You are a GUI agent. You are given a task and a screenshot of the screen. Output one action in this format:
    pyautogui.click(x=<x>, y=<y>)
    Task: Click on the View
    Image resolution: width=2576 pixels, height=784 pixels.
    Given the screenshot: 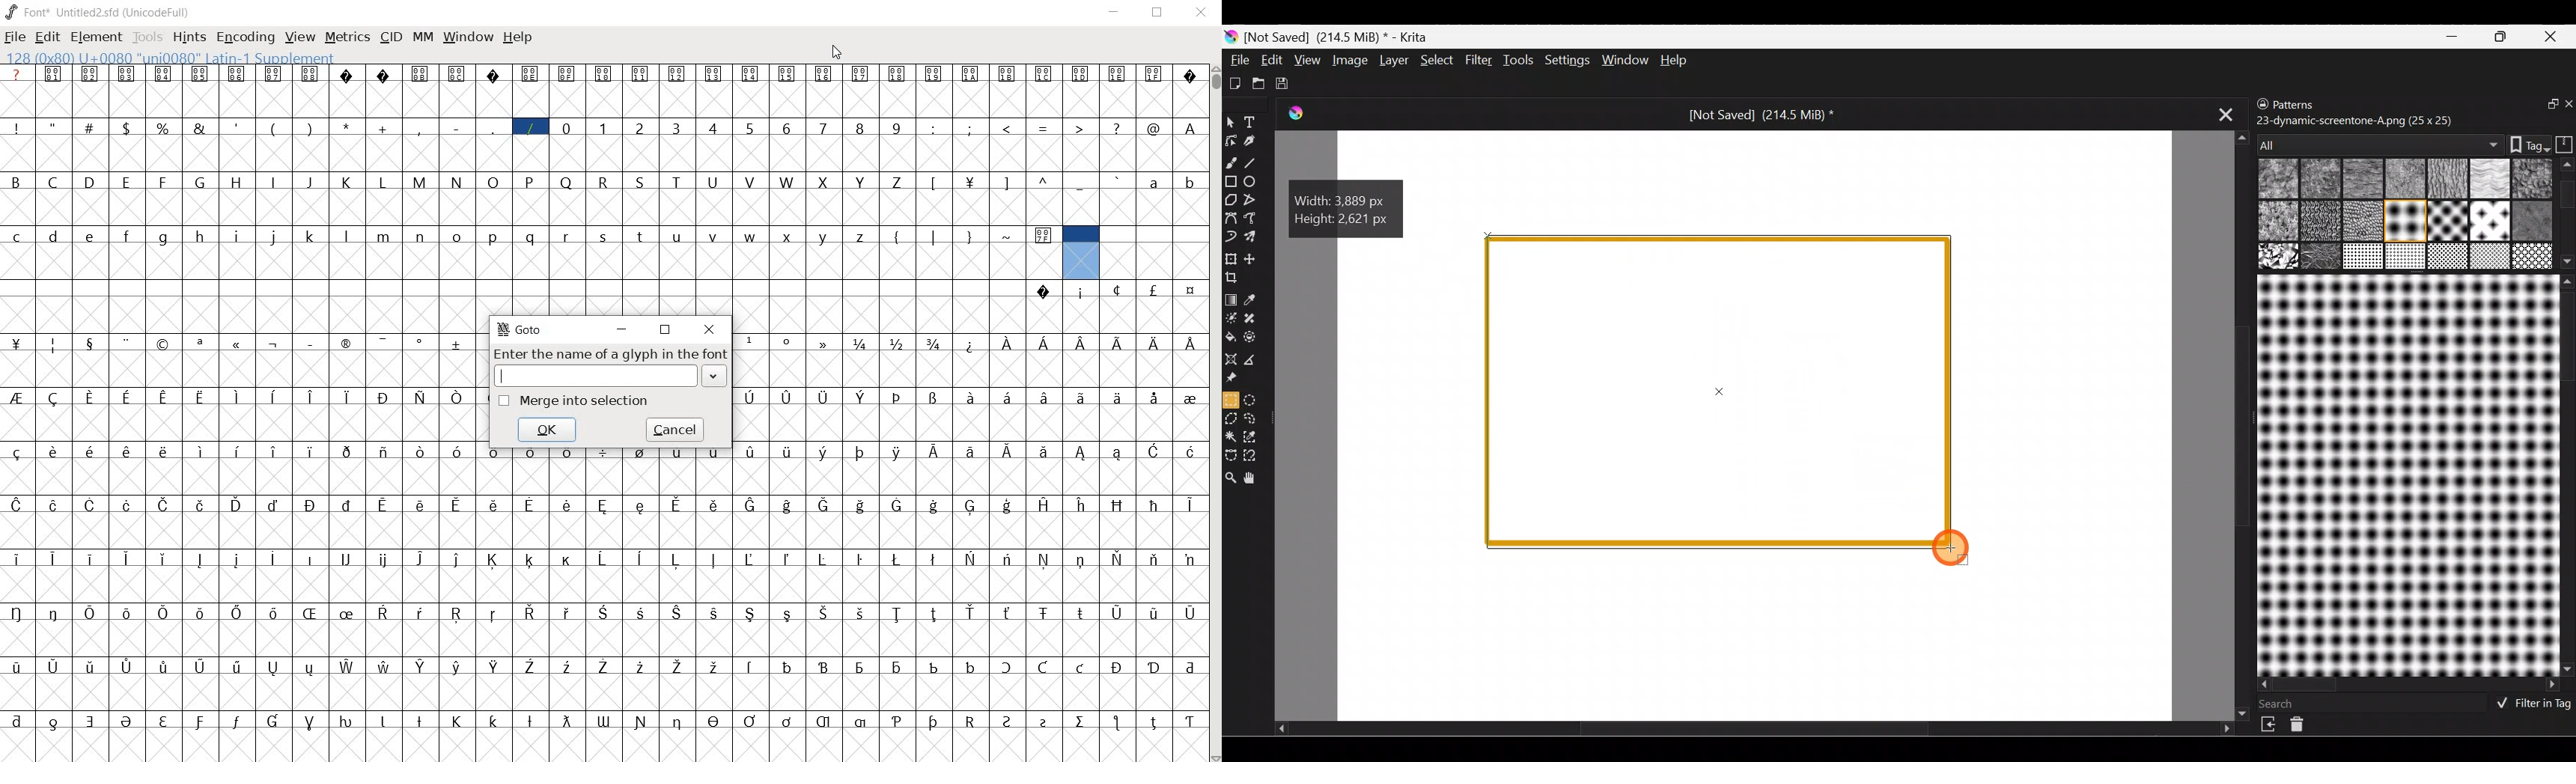 What is the action you would take?
    pyautogui.click(x=1307, y=59)
    